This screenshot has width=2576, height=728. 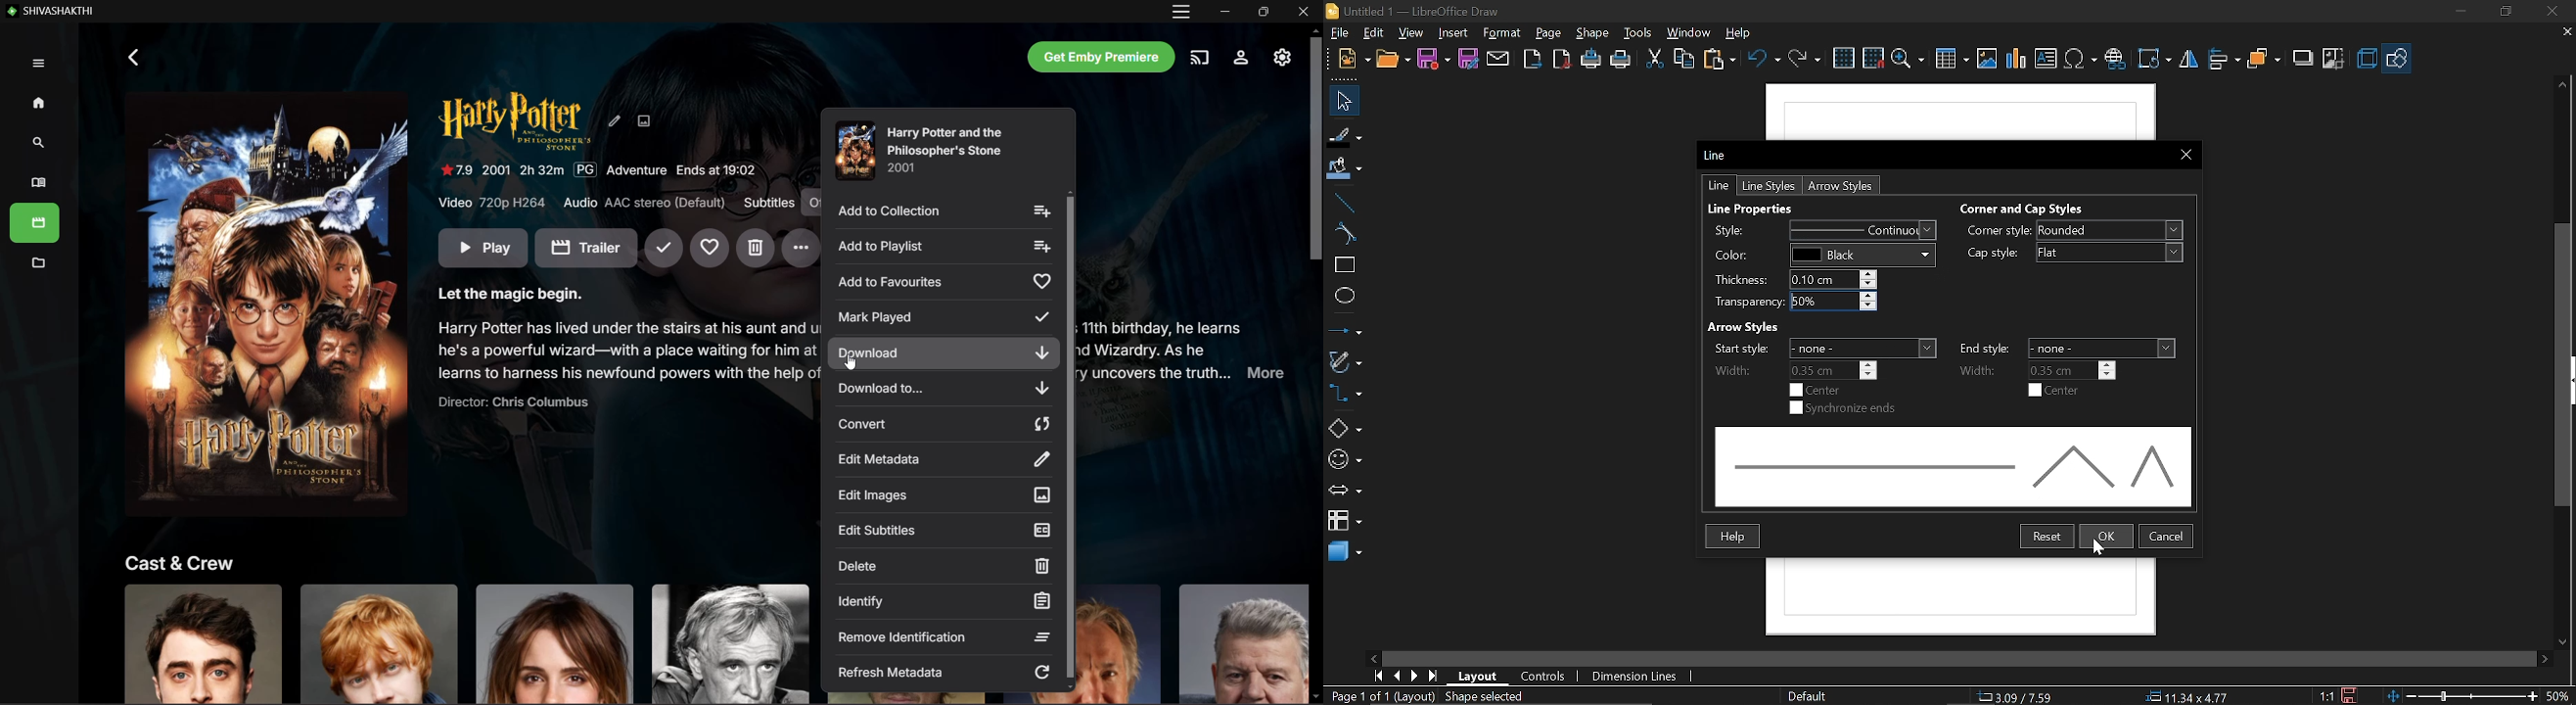 What do you see at coordinates (1496, 60) in the screenshot?
I see `attach` at bounding box center [1496, 60].